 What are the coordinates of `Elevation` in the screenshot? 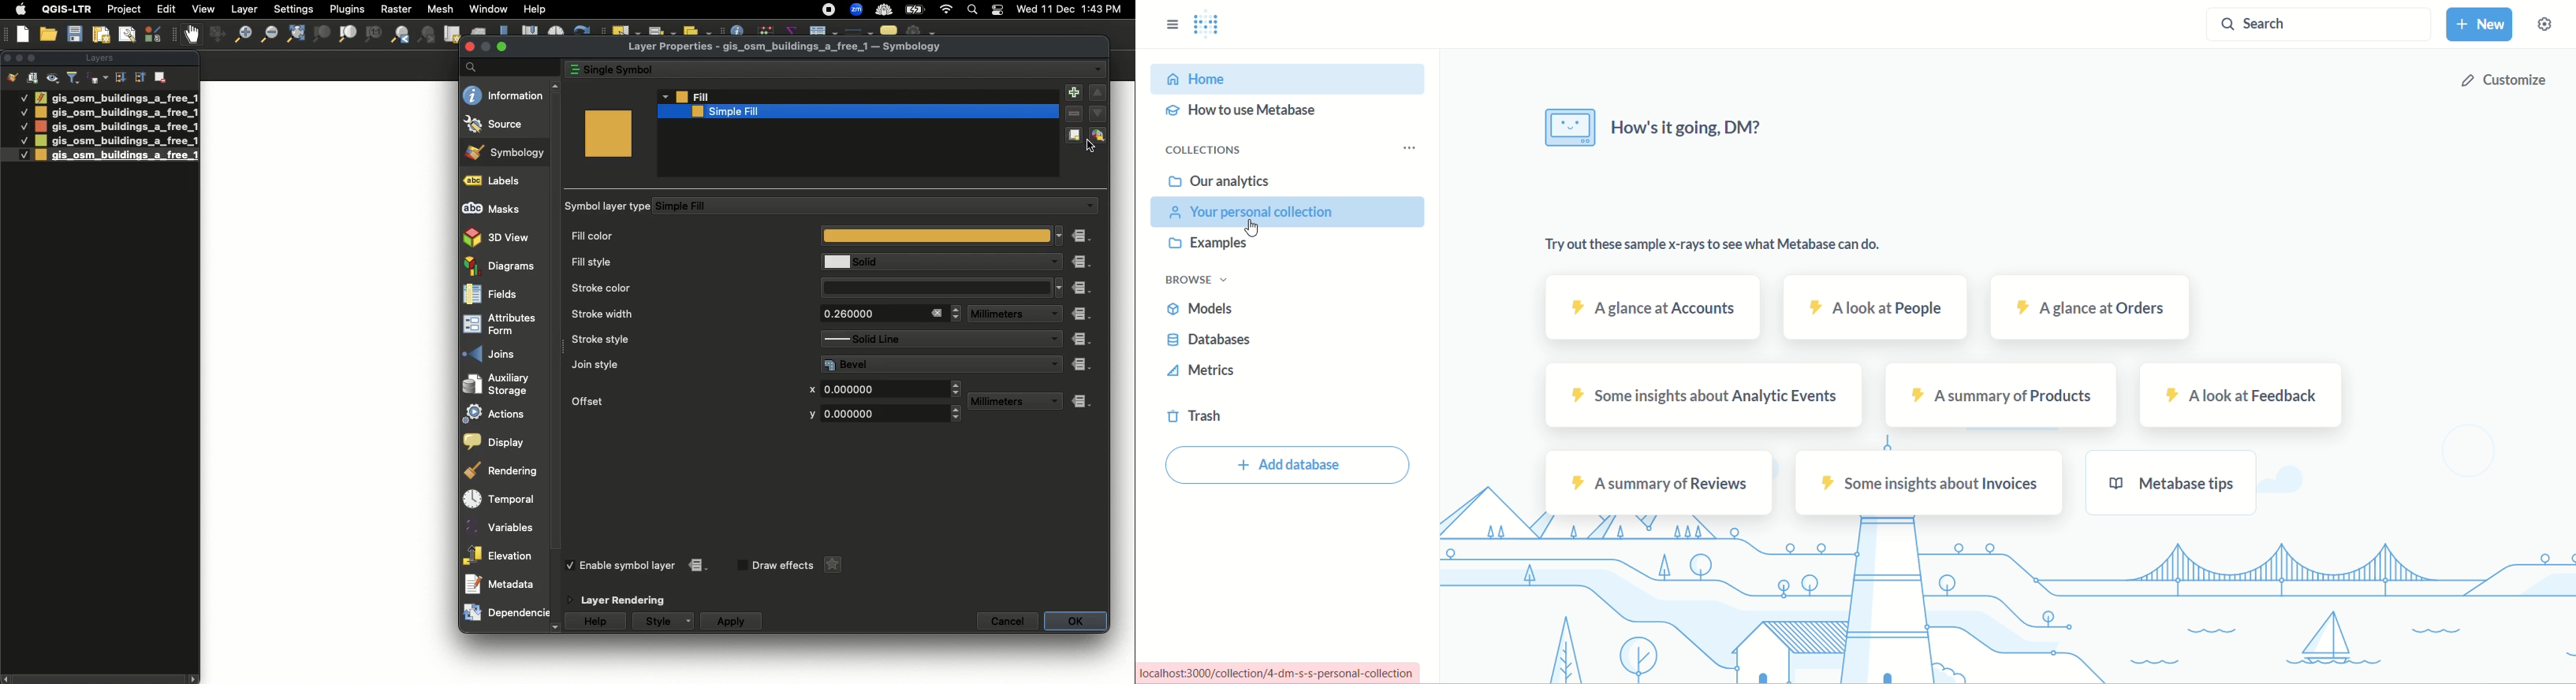 It's located at (501, 555).